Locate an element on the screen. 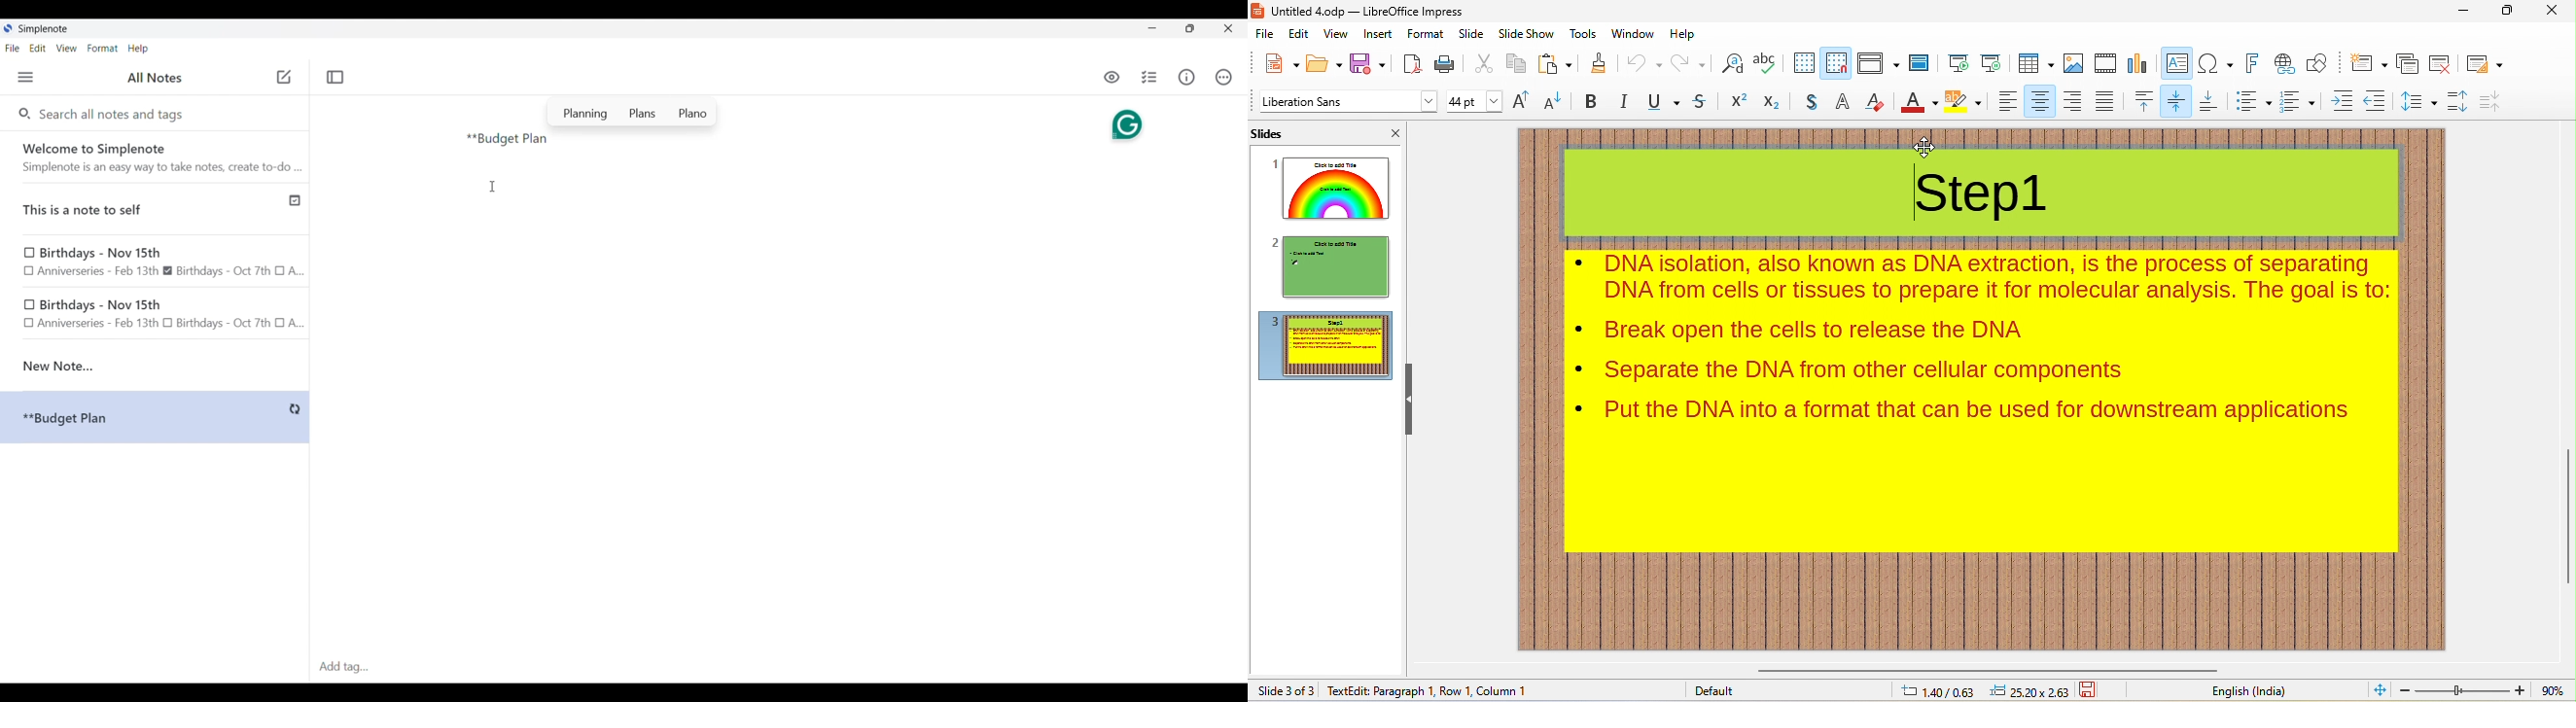  Close interface is located at coordinates (1229, 28).